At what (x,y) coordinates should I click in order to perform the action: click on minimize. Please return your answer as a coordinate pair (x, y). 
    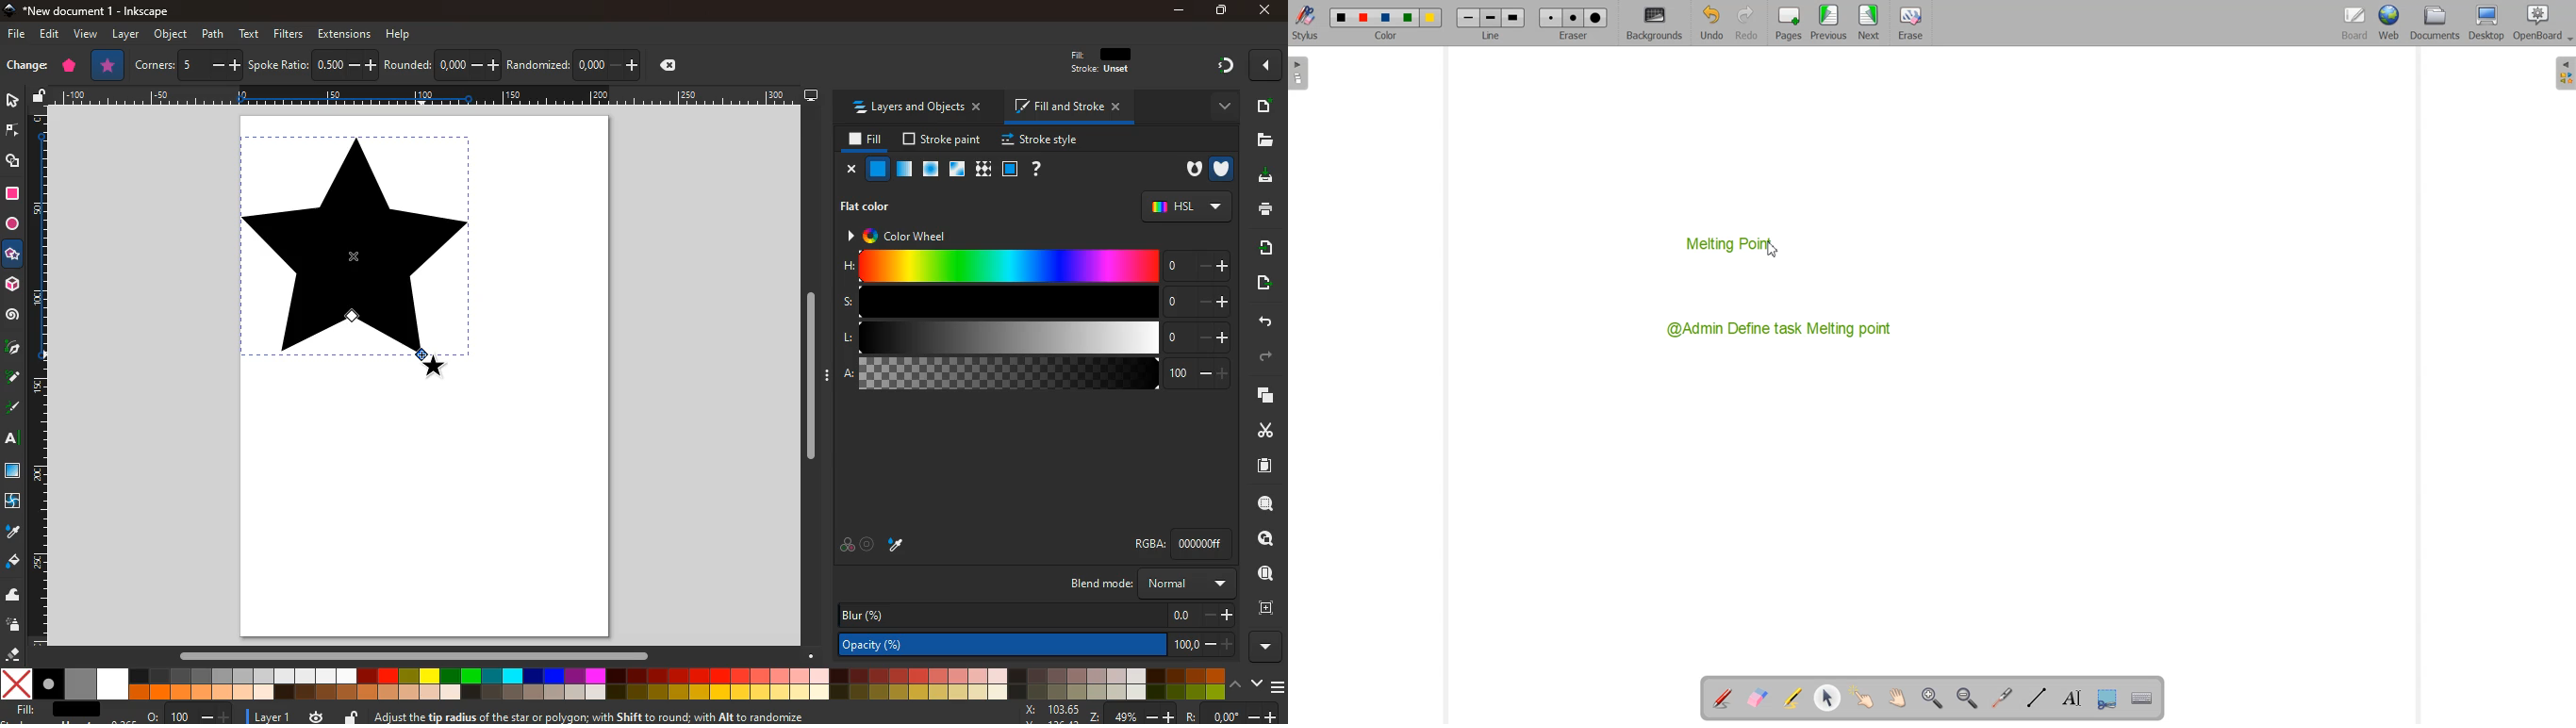
    Looking at the image, I should click on (1180, 11).